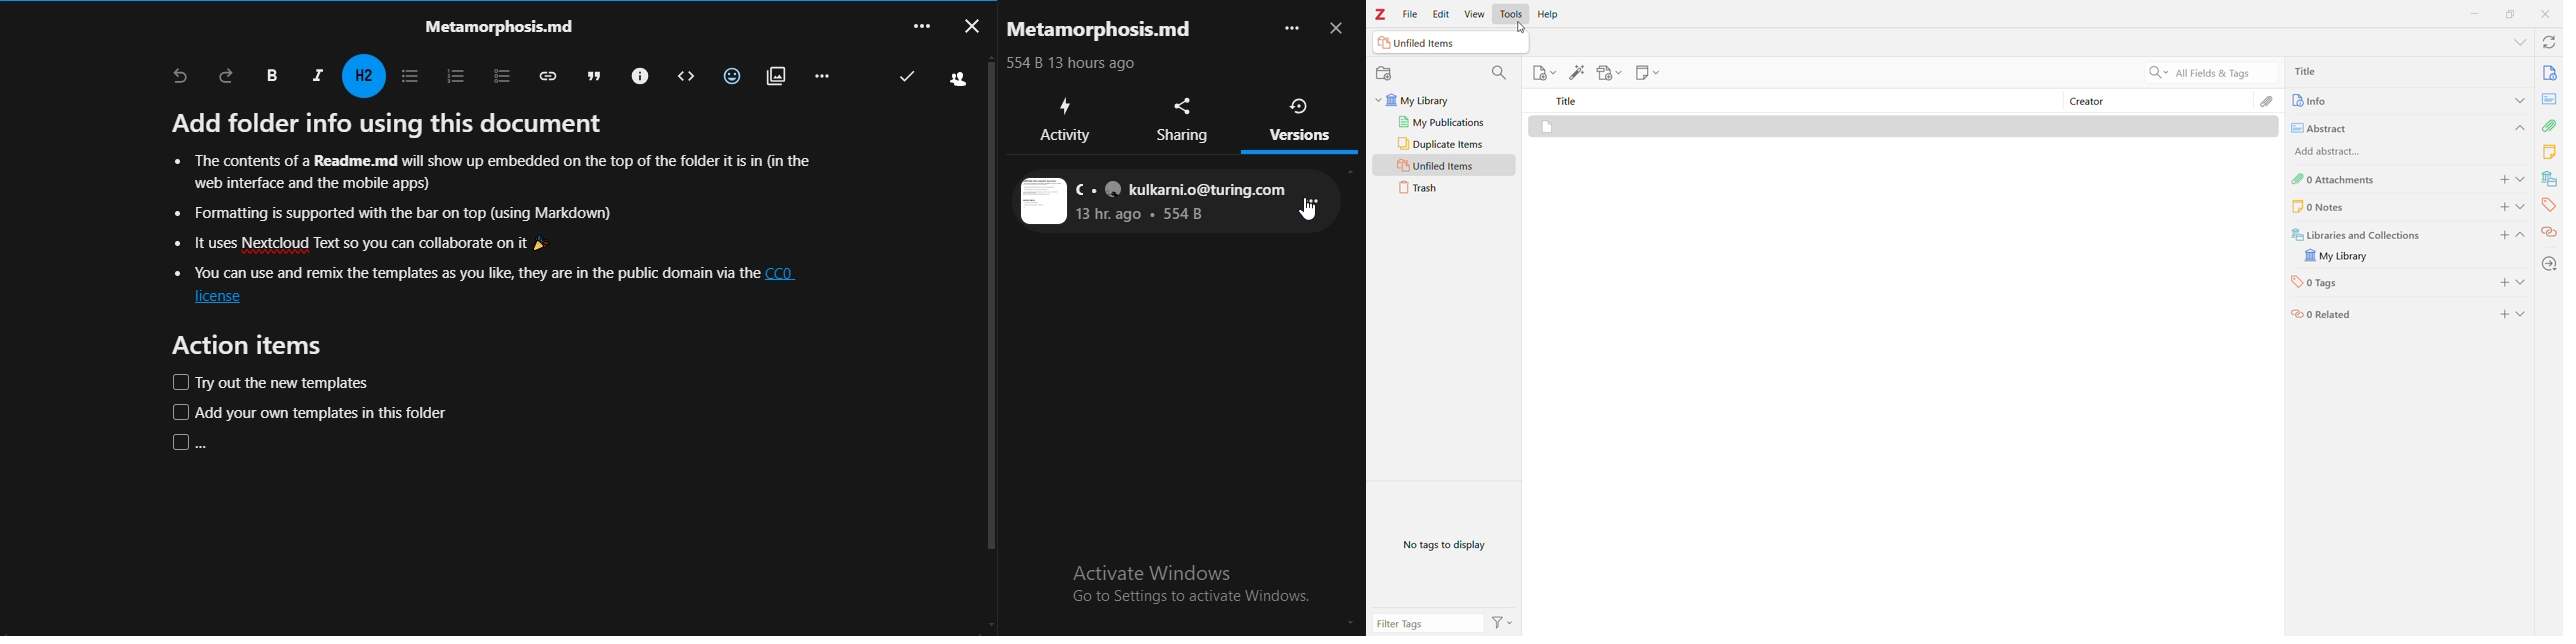 The image size is (2576, 644). Describe the element at coordinates (408, 76) in the screenshot. I see `unordered list` at that location.